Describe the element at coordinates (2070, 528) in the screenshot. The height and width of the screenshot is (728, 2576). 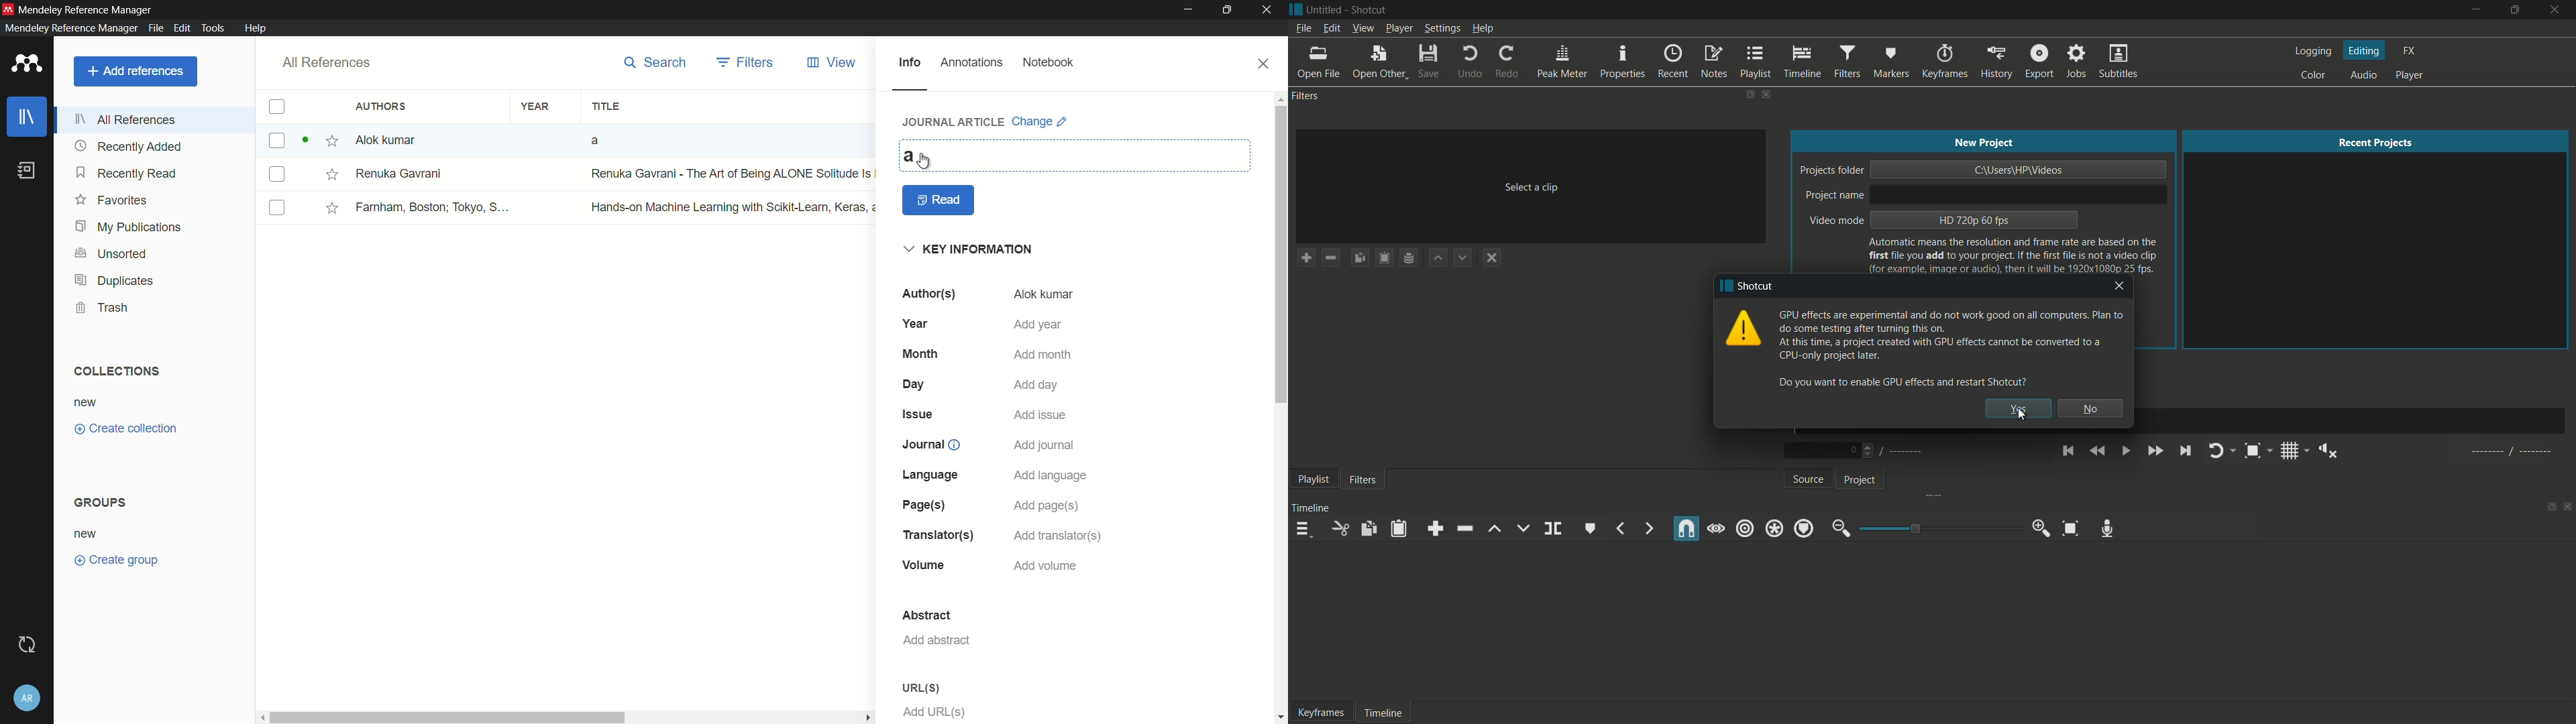
I see `zoom timeline to fit` at that location.